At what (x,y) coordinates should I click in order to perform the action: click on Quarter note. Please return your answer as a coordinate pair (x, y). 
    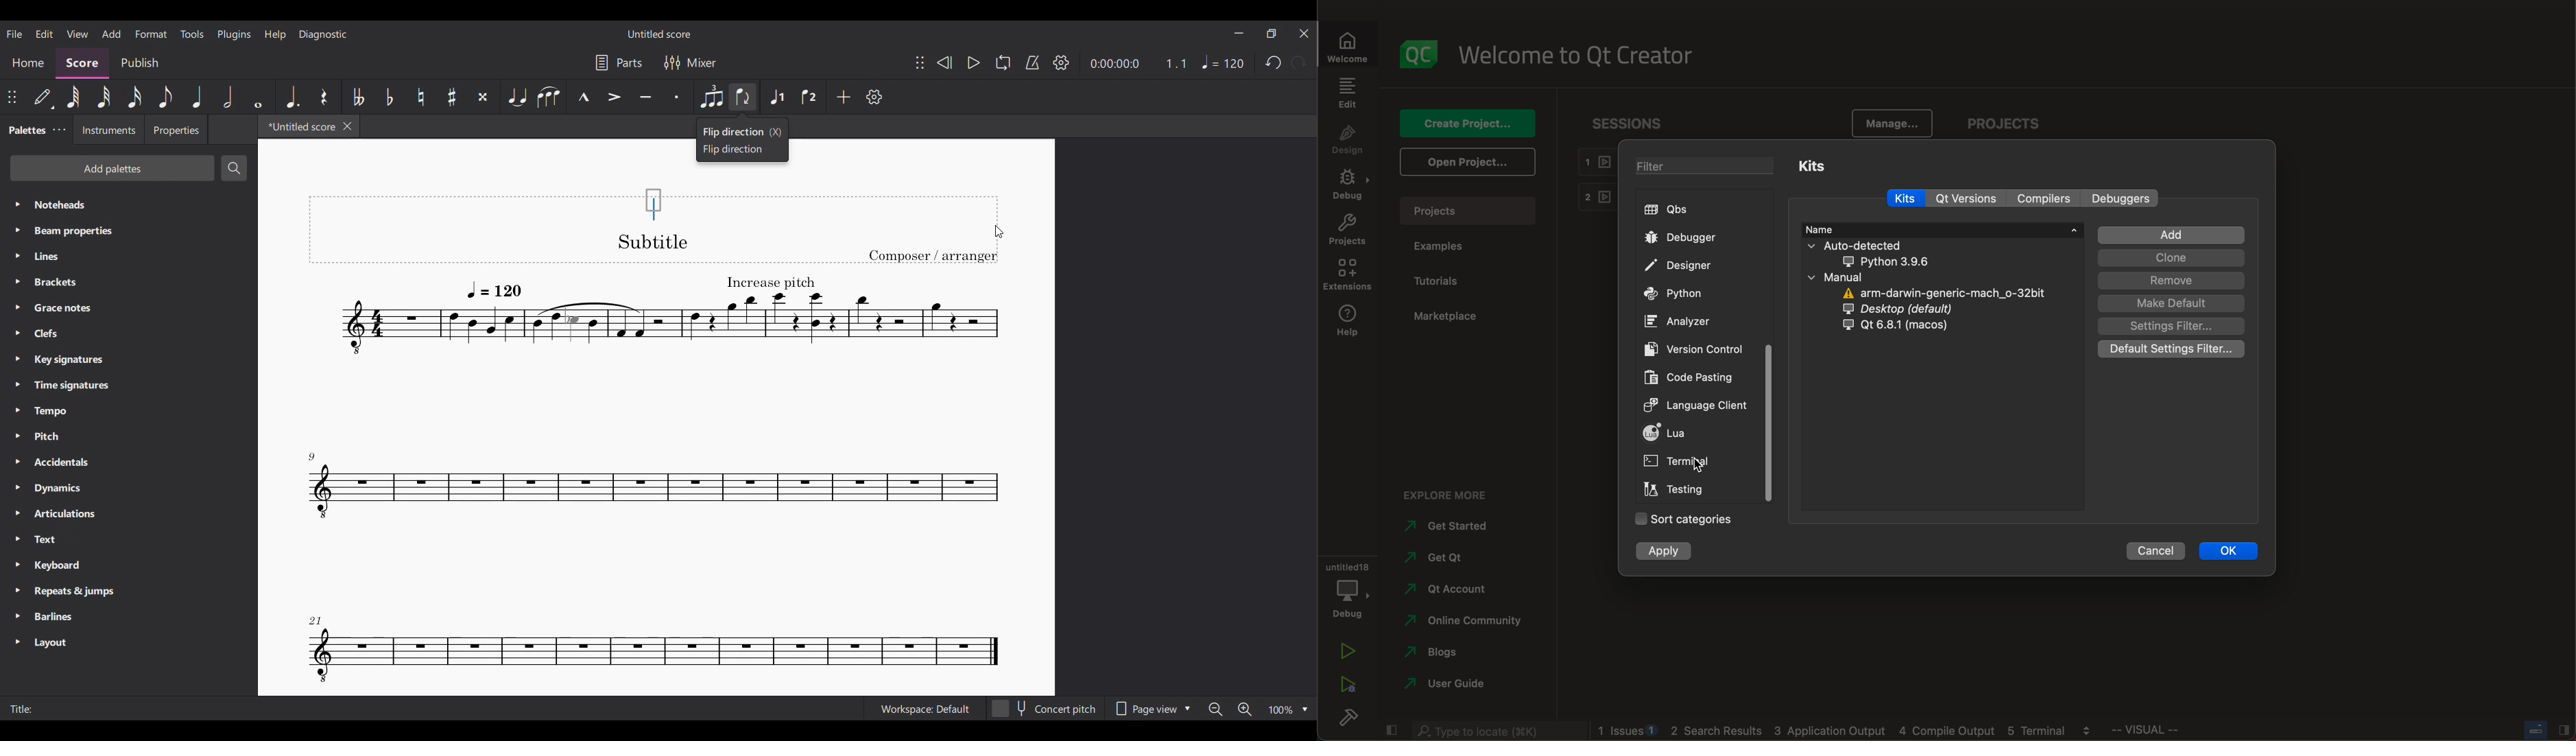
    Looking at the image, I should click on (198, 97).